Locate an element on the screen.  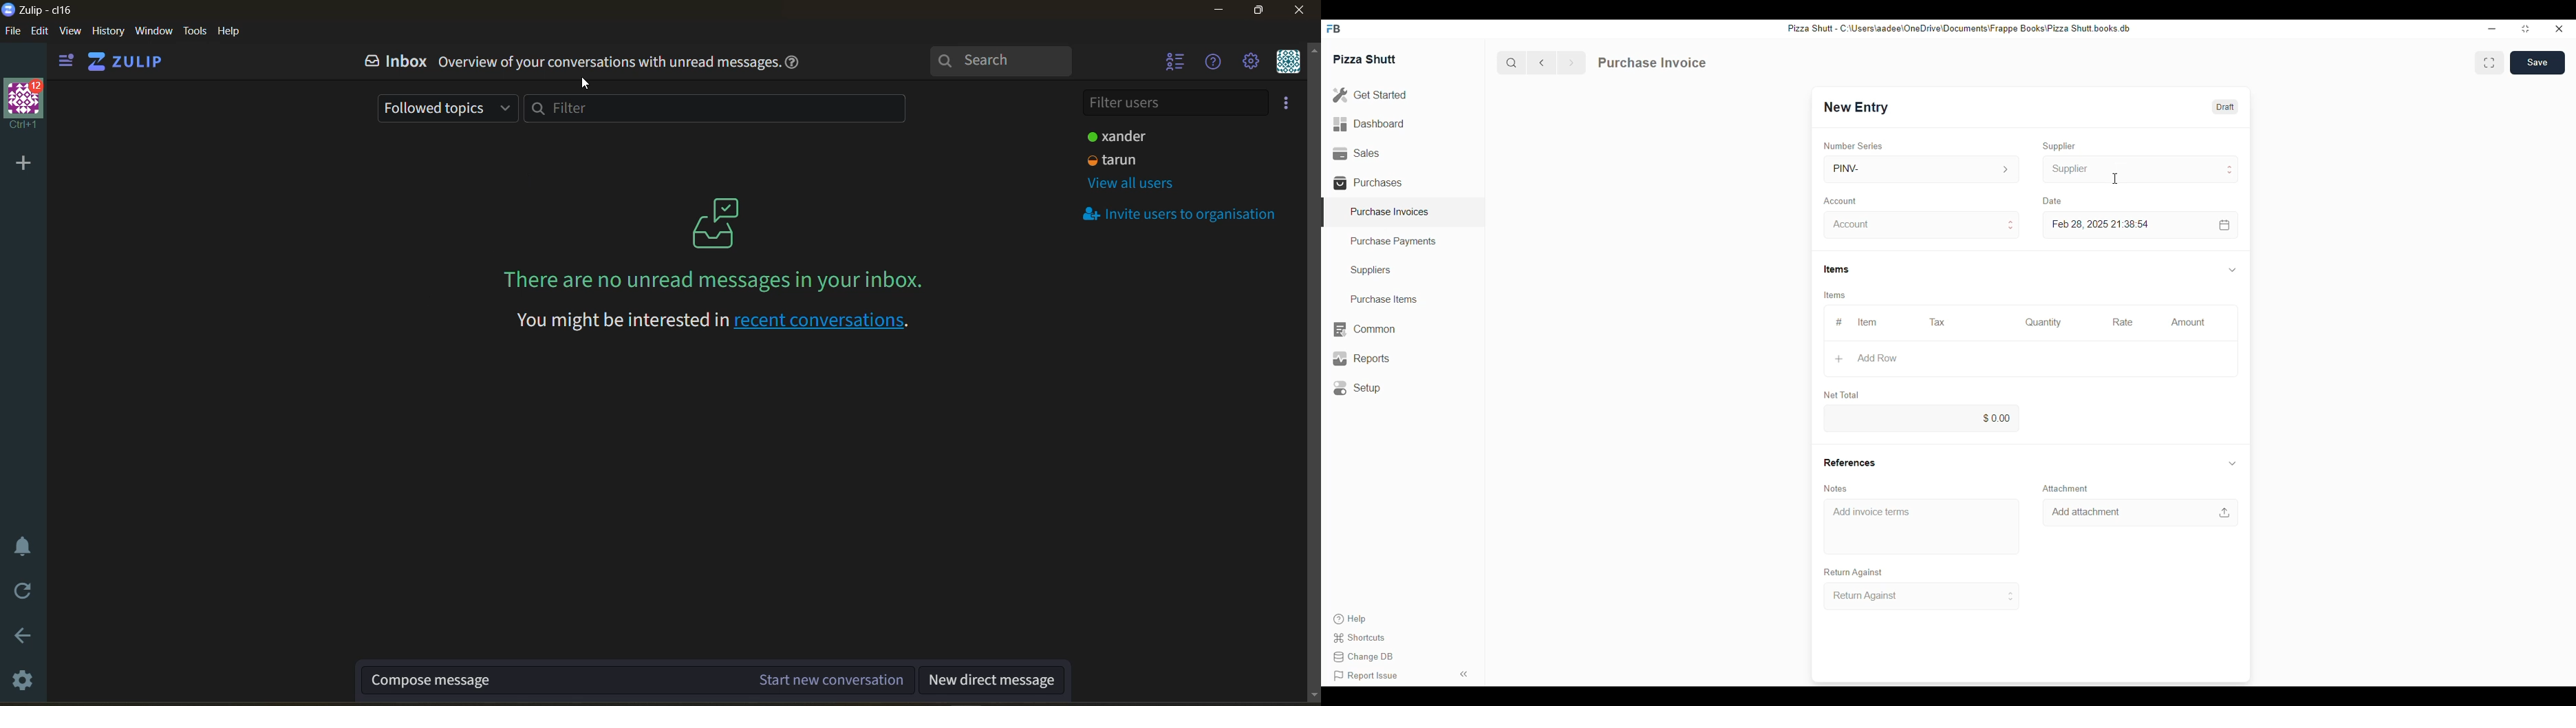
Add attachment is located at coordinates (2088, 512).